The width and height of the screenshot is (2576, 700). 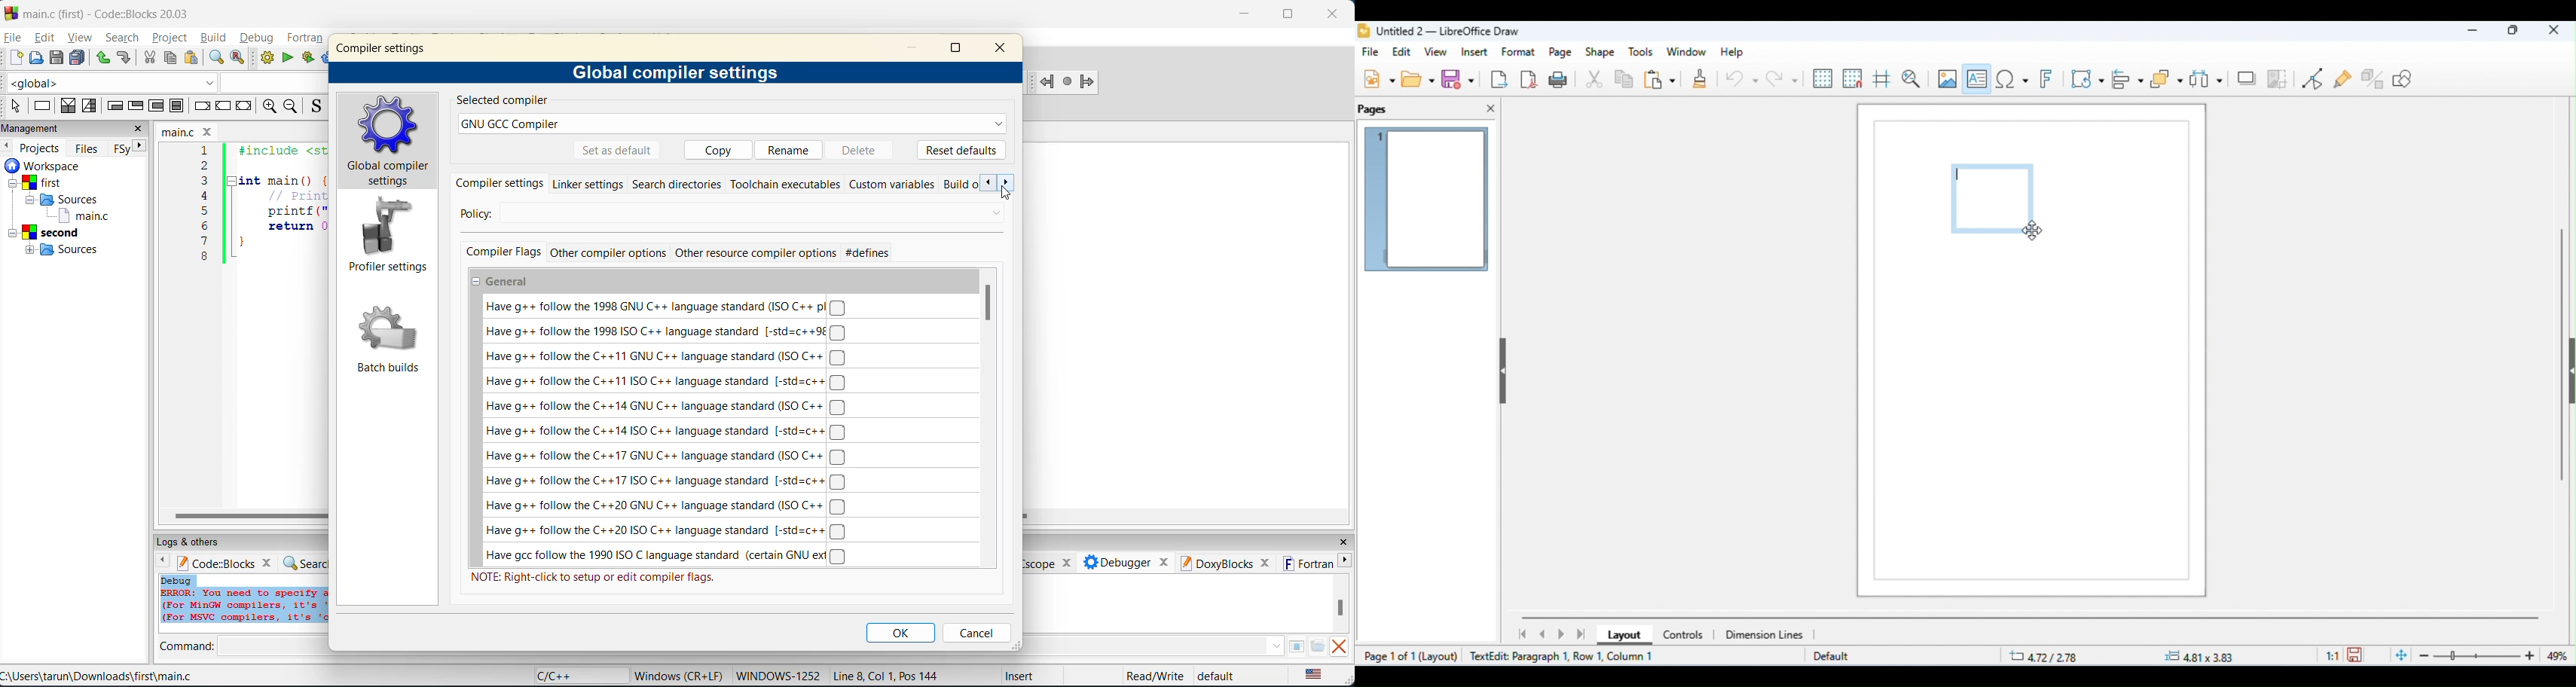 What do you see at coordinates (668, 556) in the screenshot?
I see `Have gcc follow the 1990 1SO C language standard certain GNU ext` at bounding box center [668, 556].